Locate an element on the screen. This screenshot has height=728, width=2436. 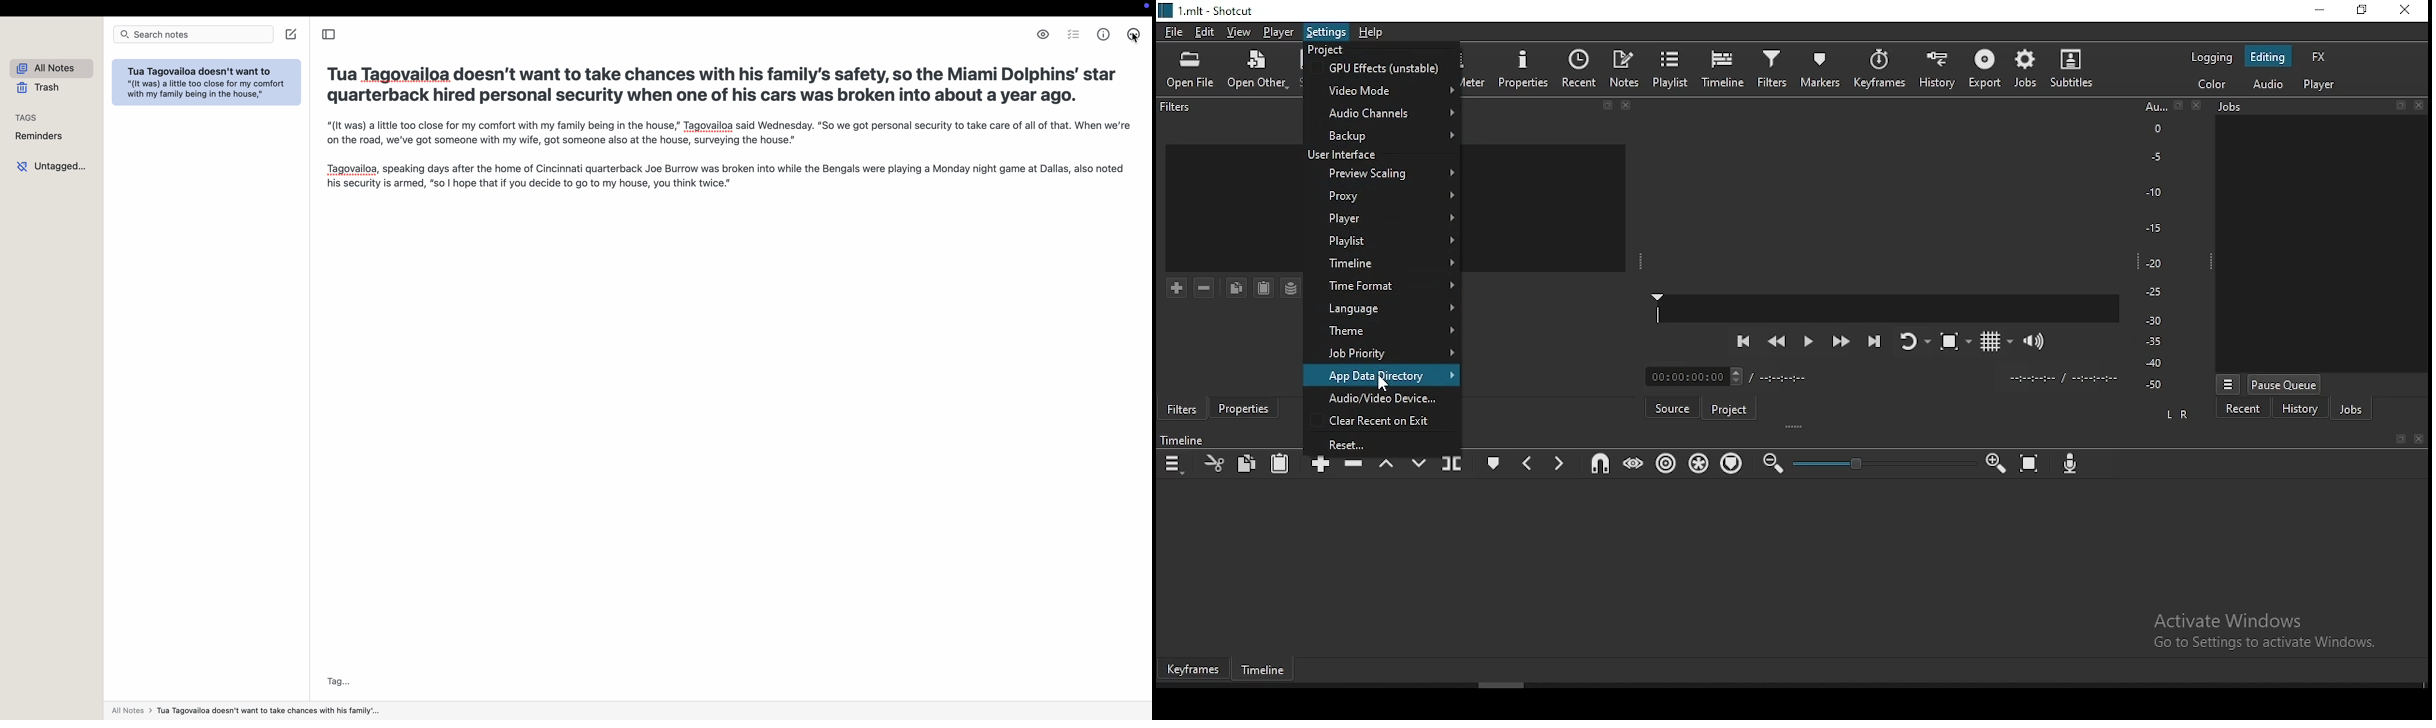
markers is located at coordinates (1823, 69).